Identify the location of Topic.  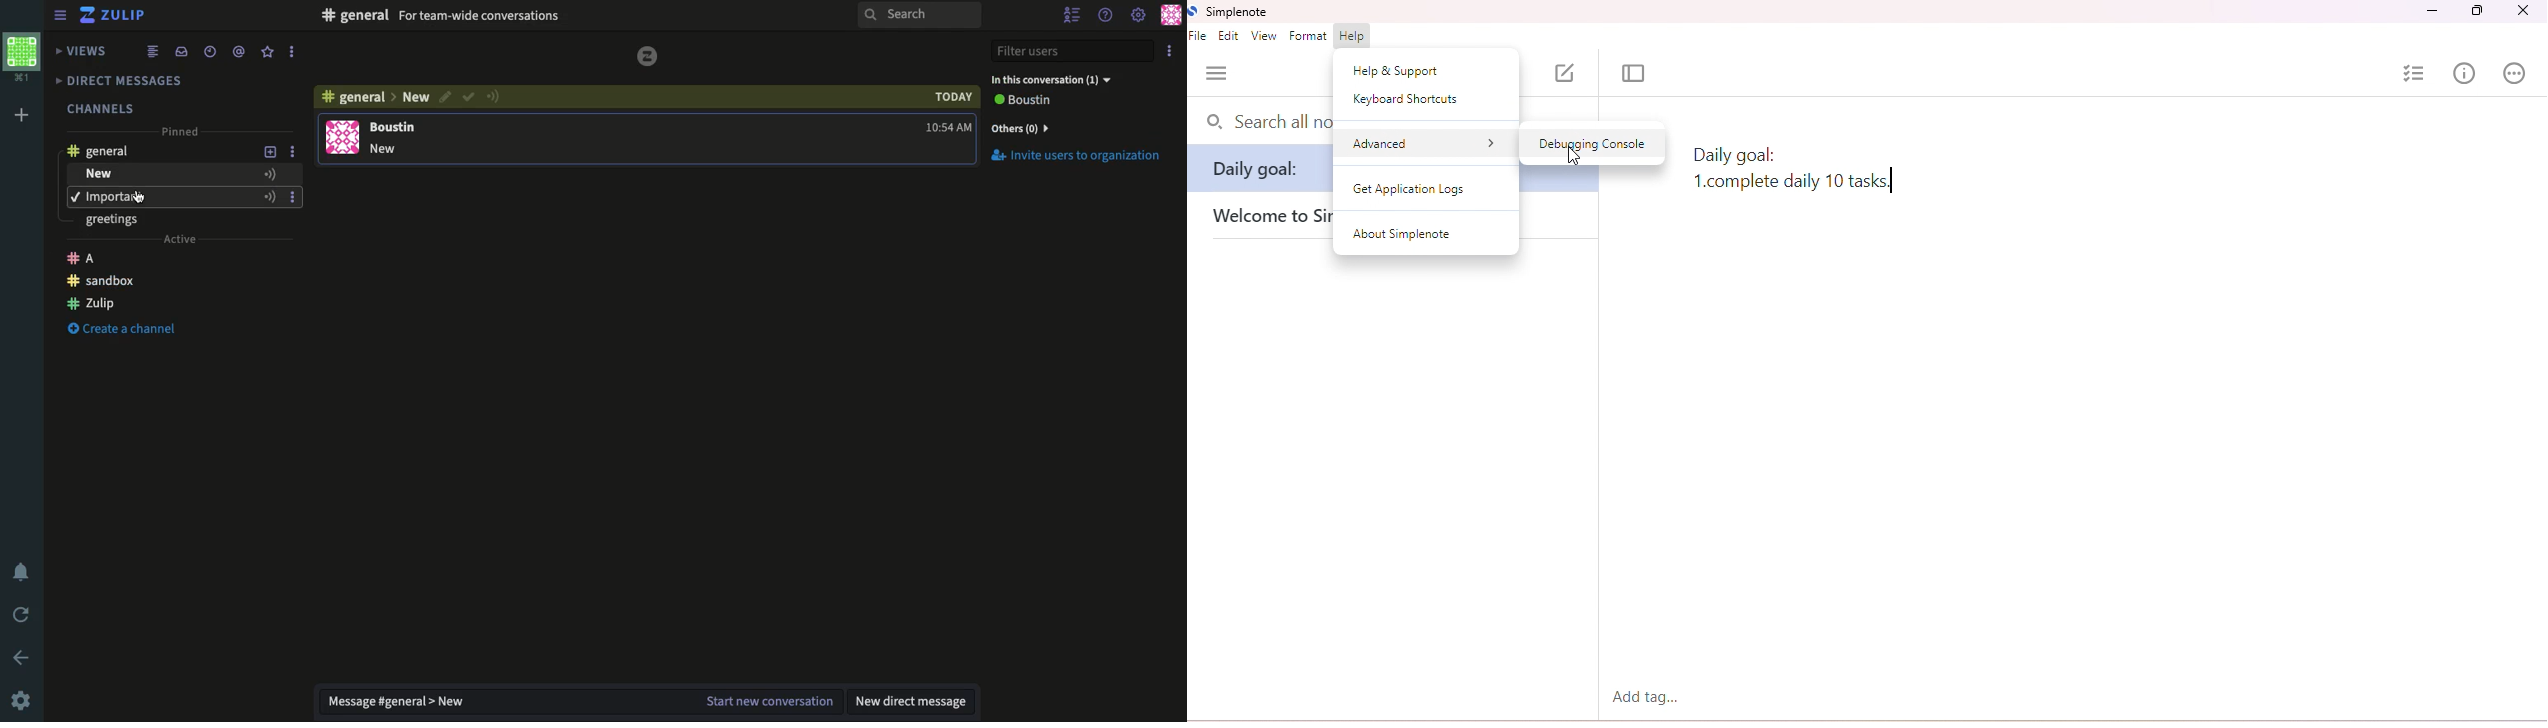
(417, 97).